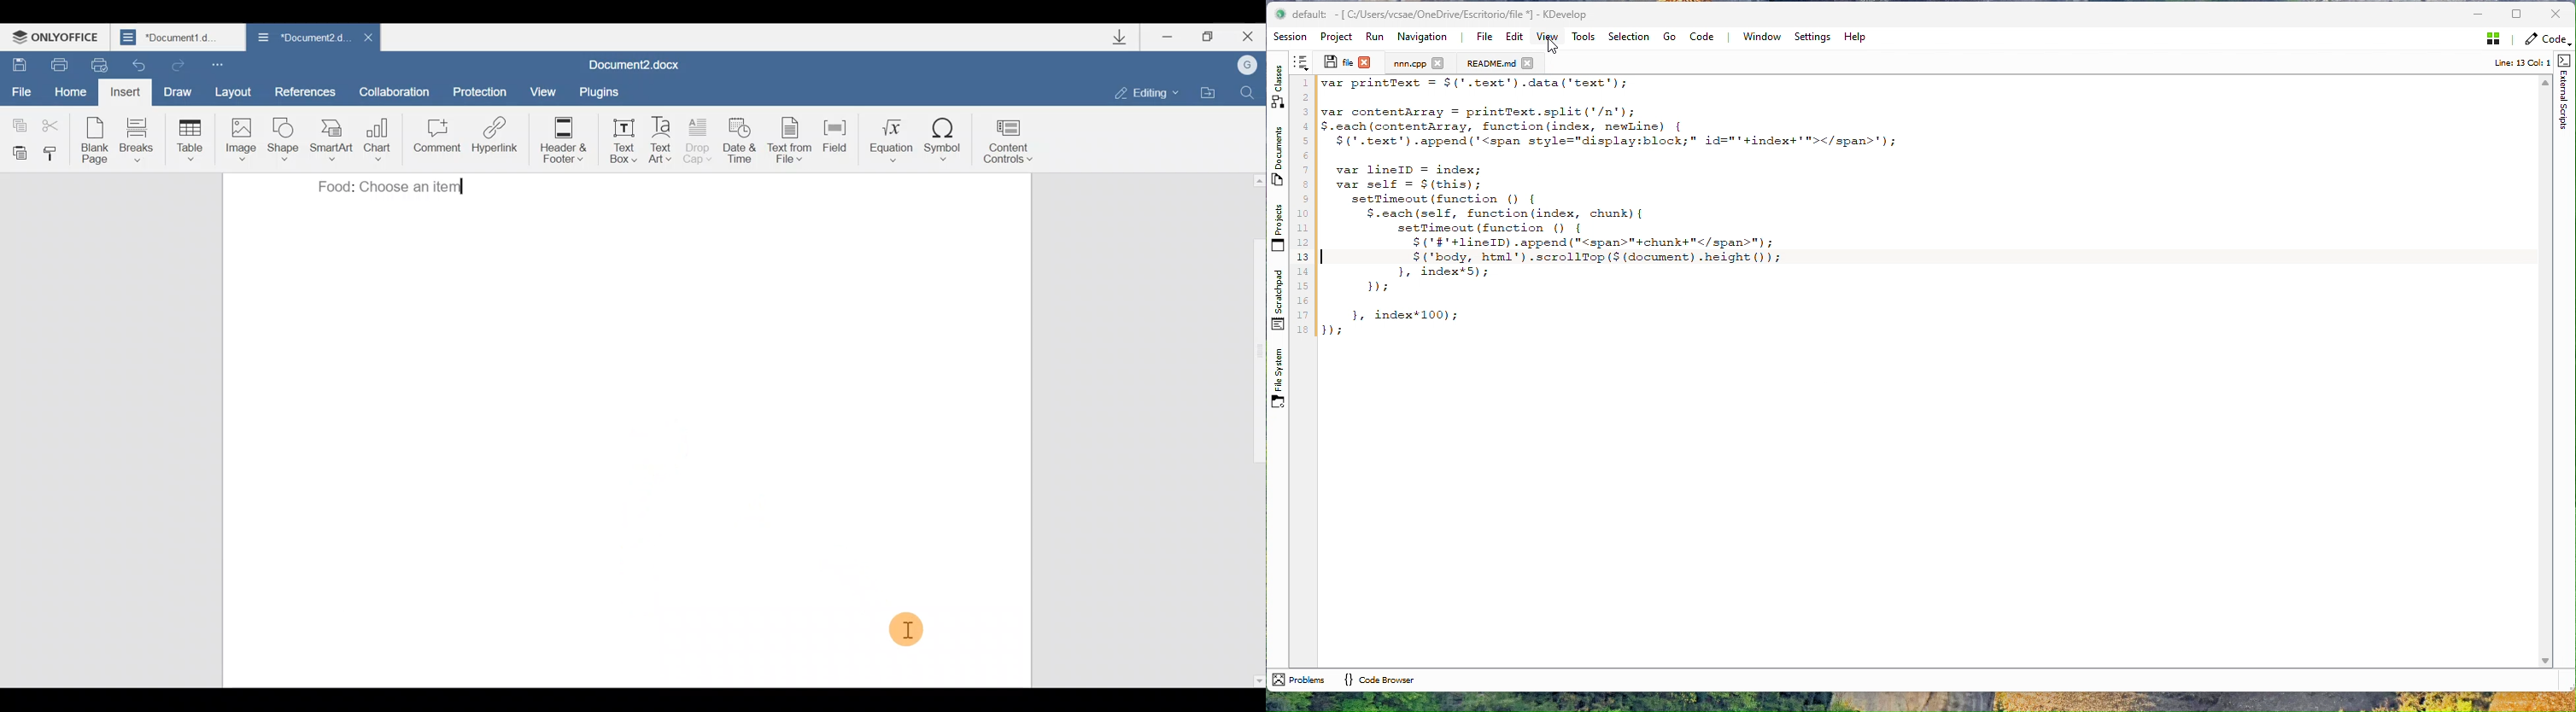  Describe the element at coordinates (179, 67) in the screenshot. I see `Redo` at that location.